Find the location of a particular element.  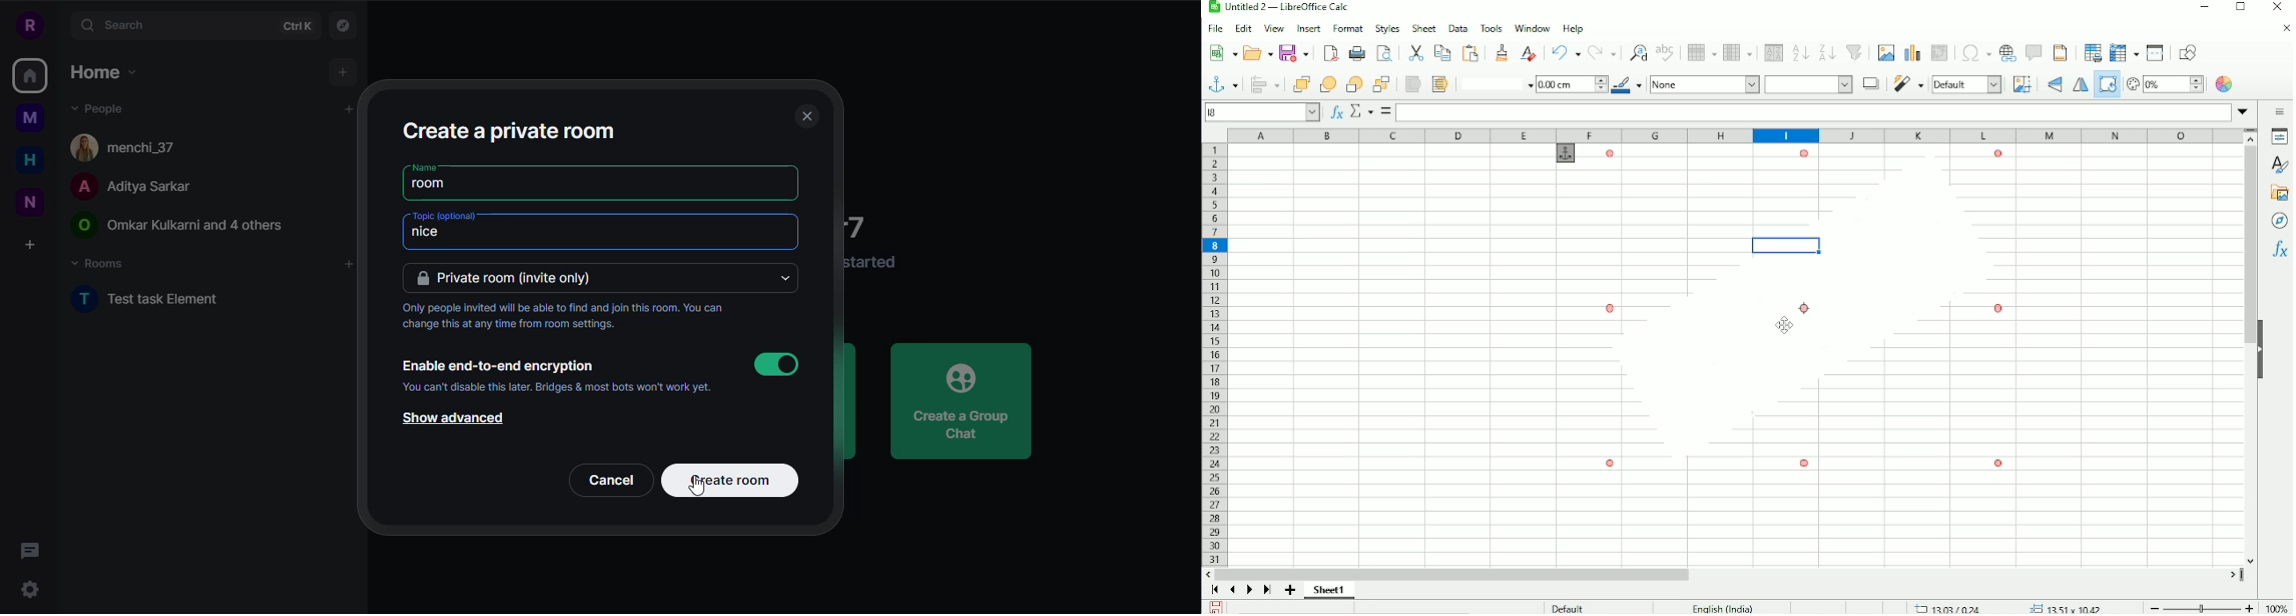

Bring to front is located at coordinates (1297, 84).